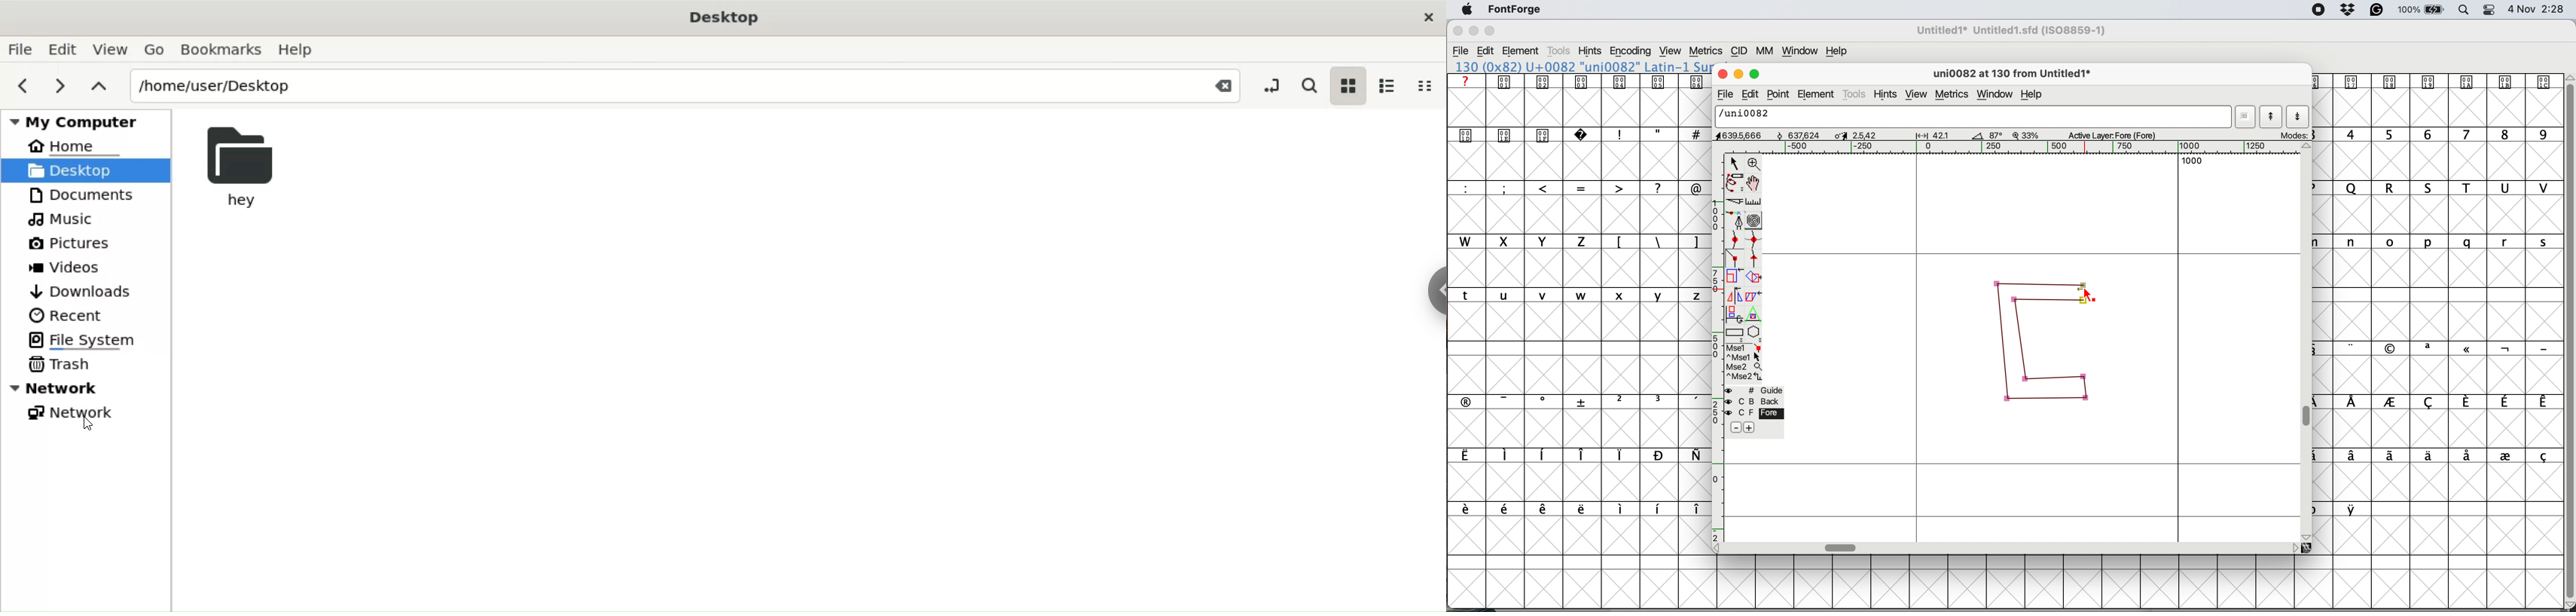 Image resolution: width=2576 pixels, height=616 pixels. What do you see at coordinates (1583, 509) in the screenshot?
I see `symbols` at bounding box center [1583, 509].